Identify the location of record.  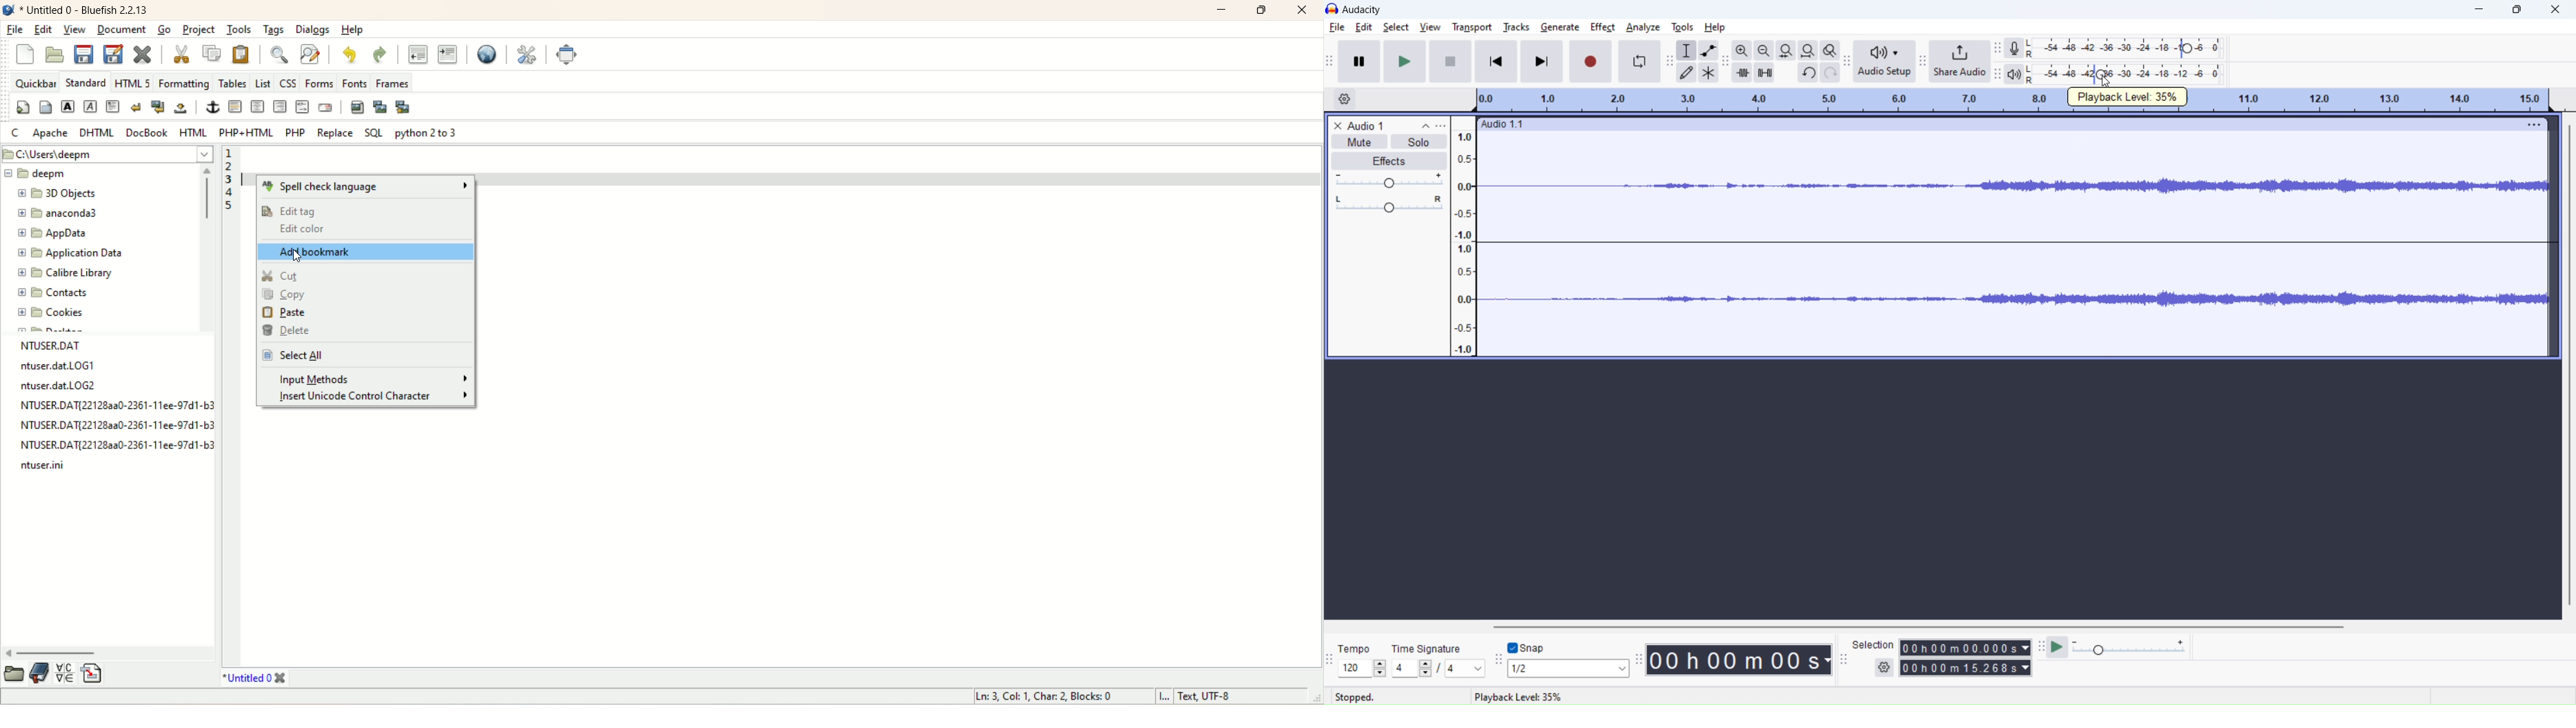
(1591, 62).